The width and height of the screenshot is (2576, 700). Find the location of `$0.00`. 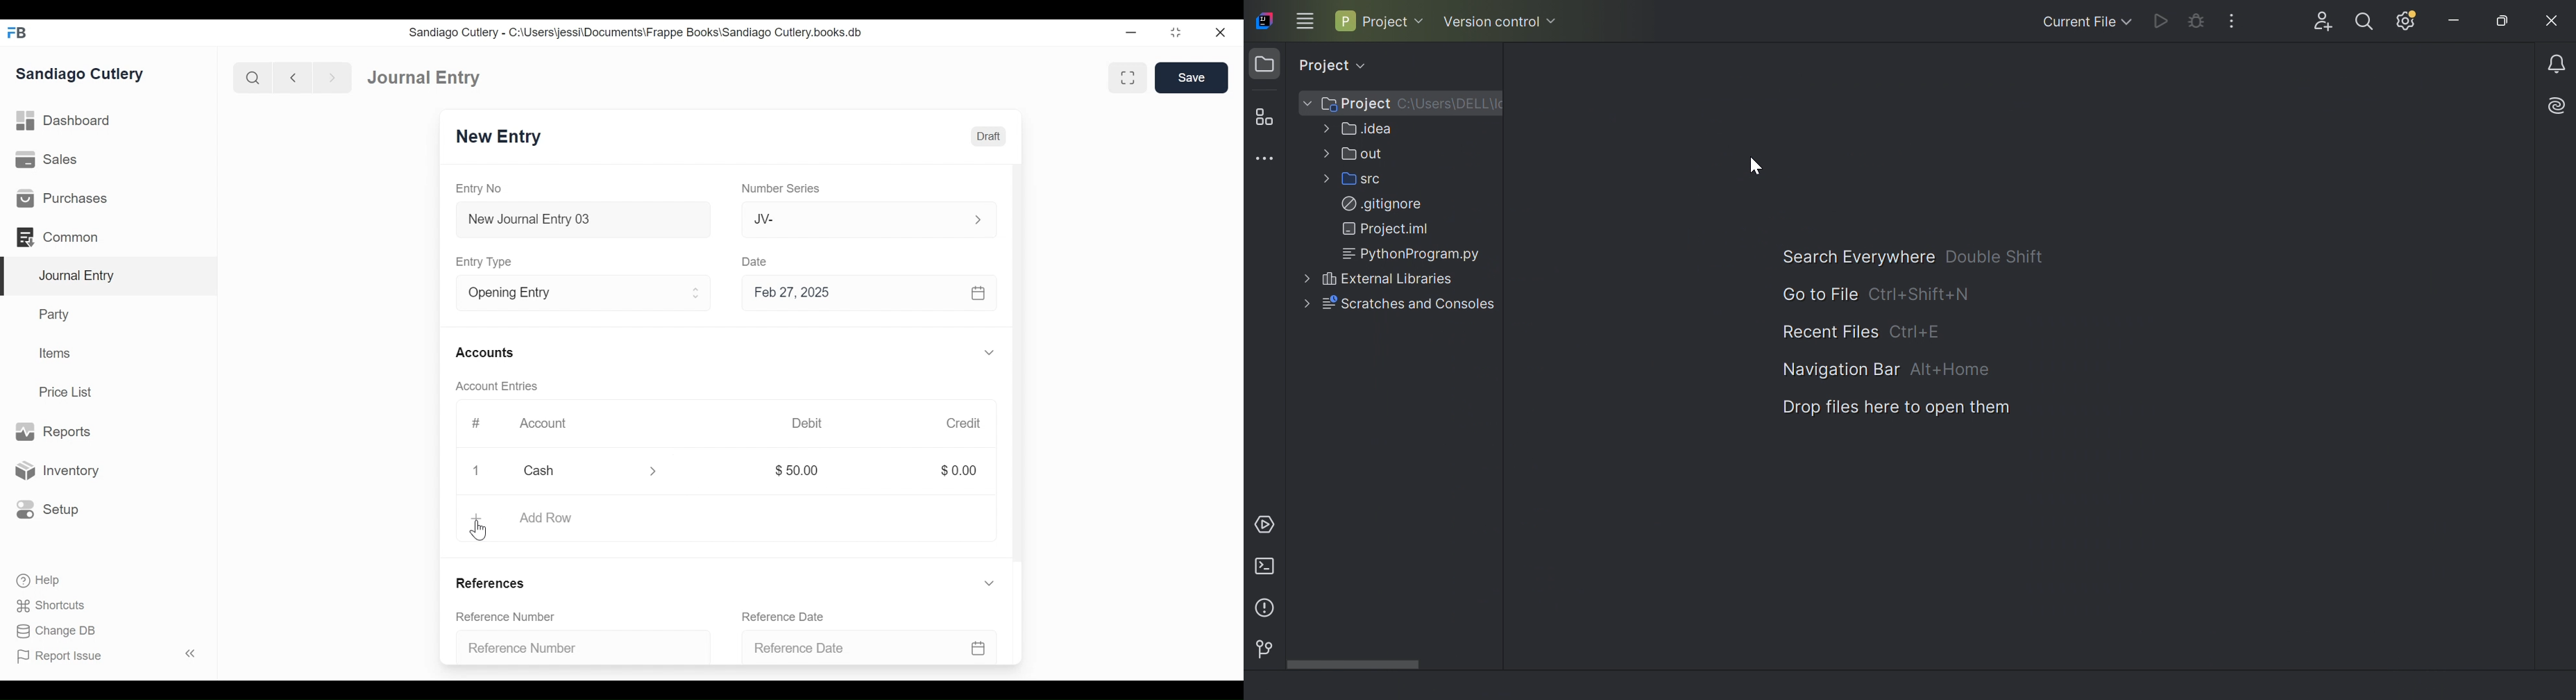

$0.00 is located at coordinates (958, 470).